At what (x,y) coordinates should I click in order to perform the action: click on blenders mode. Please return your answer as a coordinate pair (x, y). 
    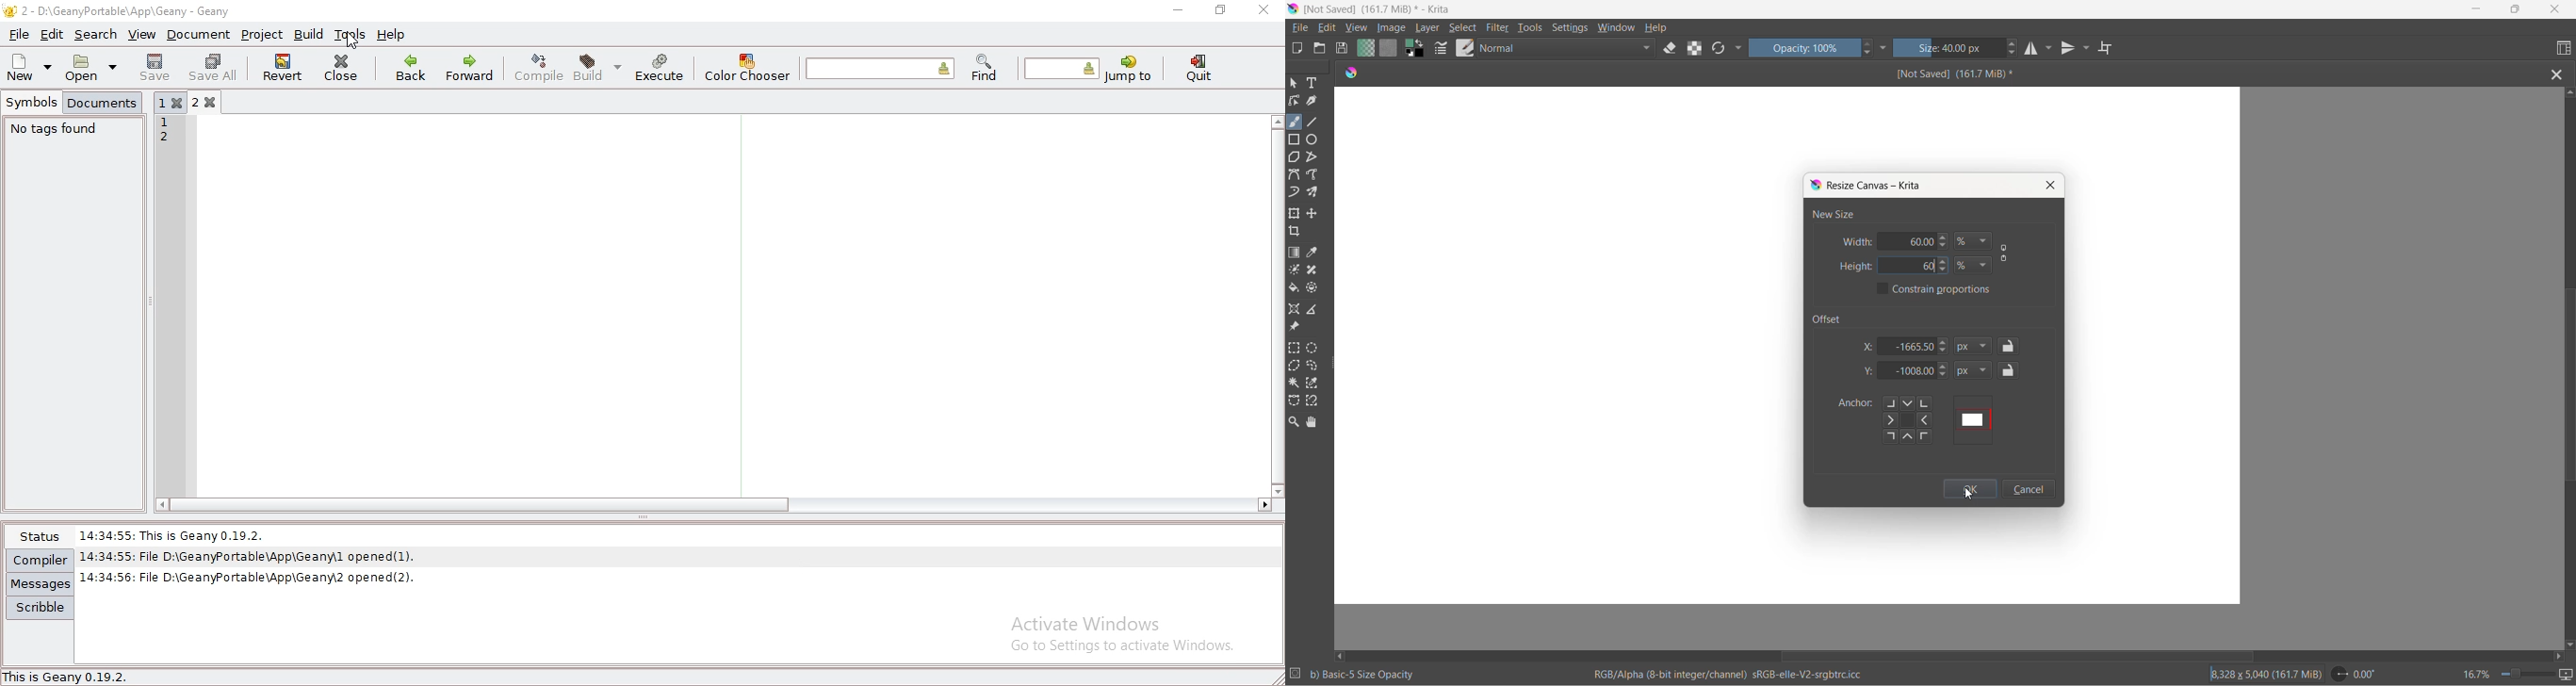
    Looking at the image, I should click on (1568, 50).